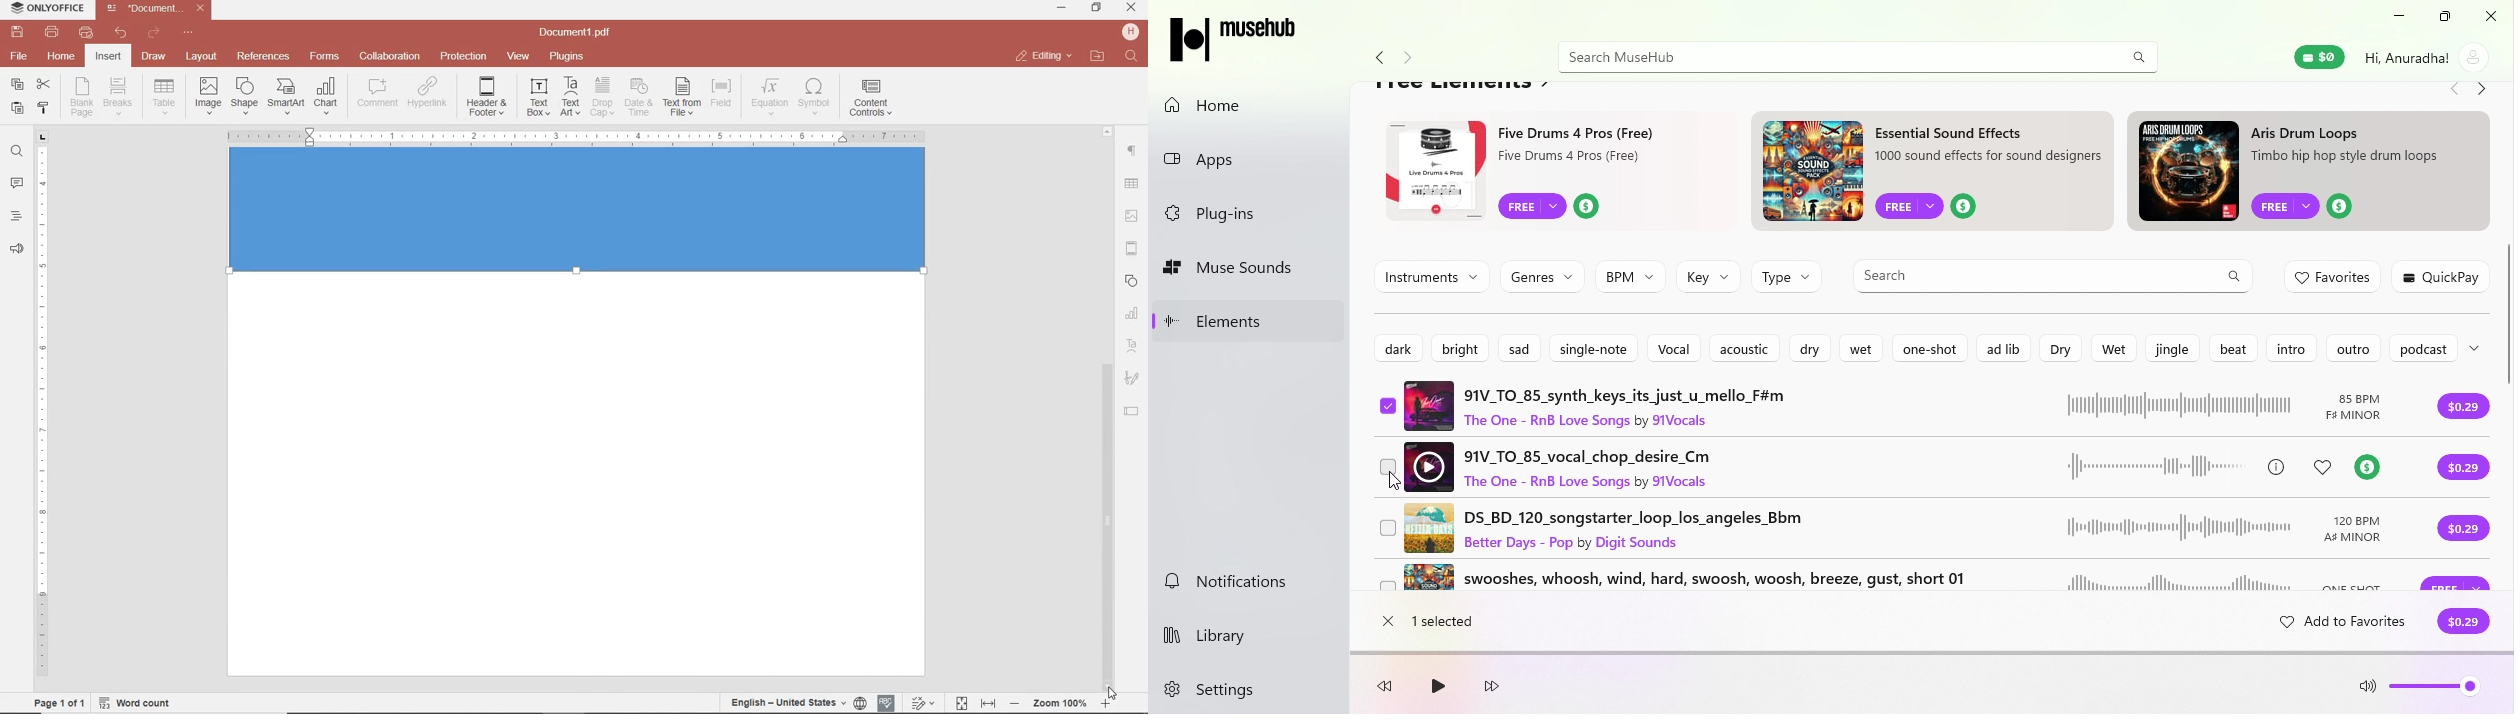 Image resolution: width=2520 pixels, height=728 pixels. I want to click on EDIT HEADER OR FOOTER, so click(488, 97).